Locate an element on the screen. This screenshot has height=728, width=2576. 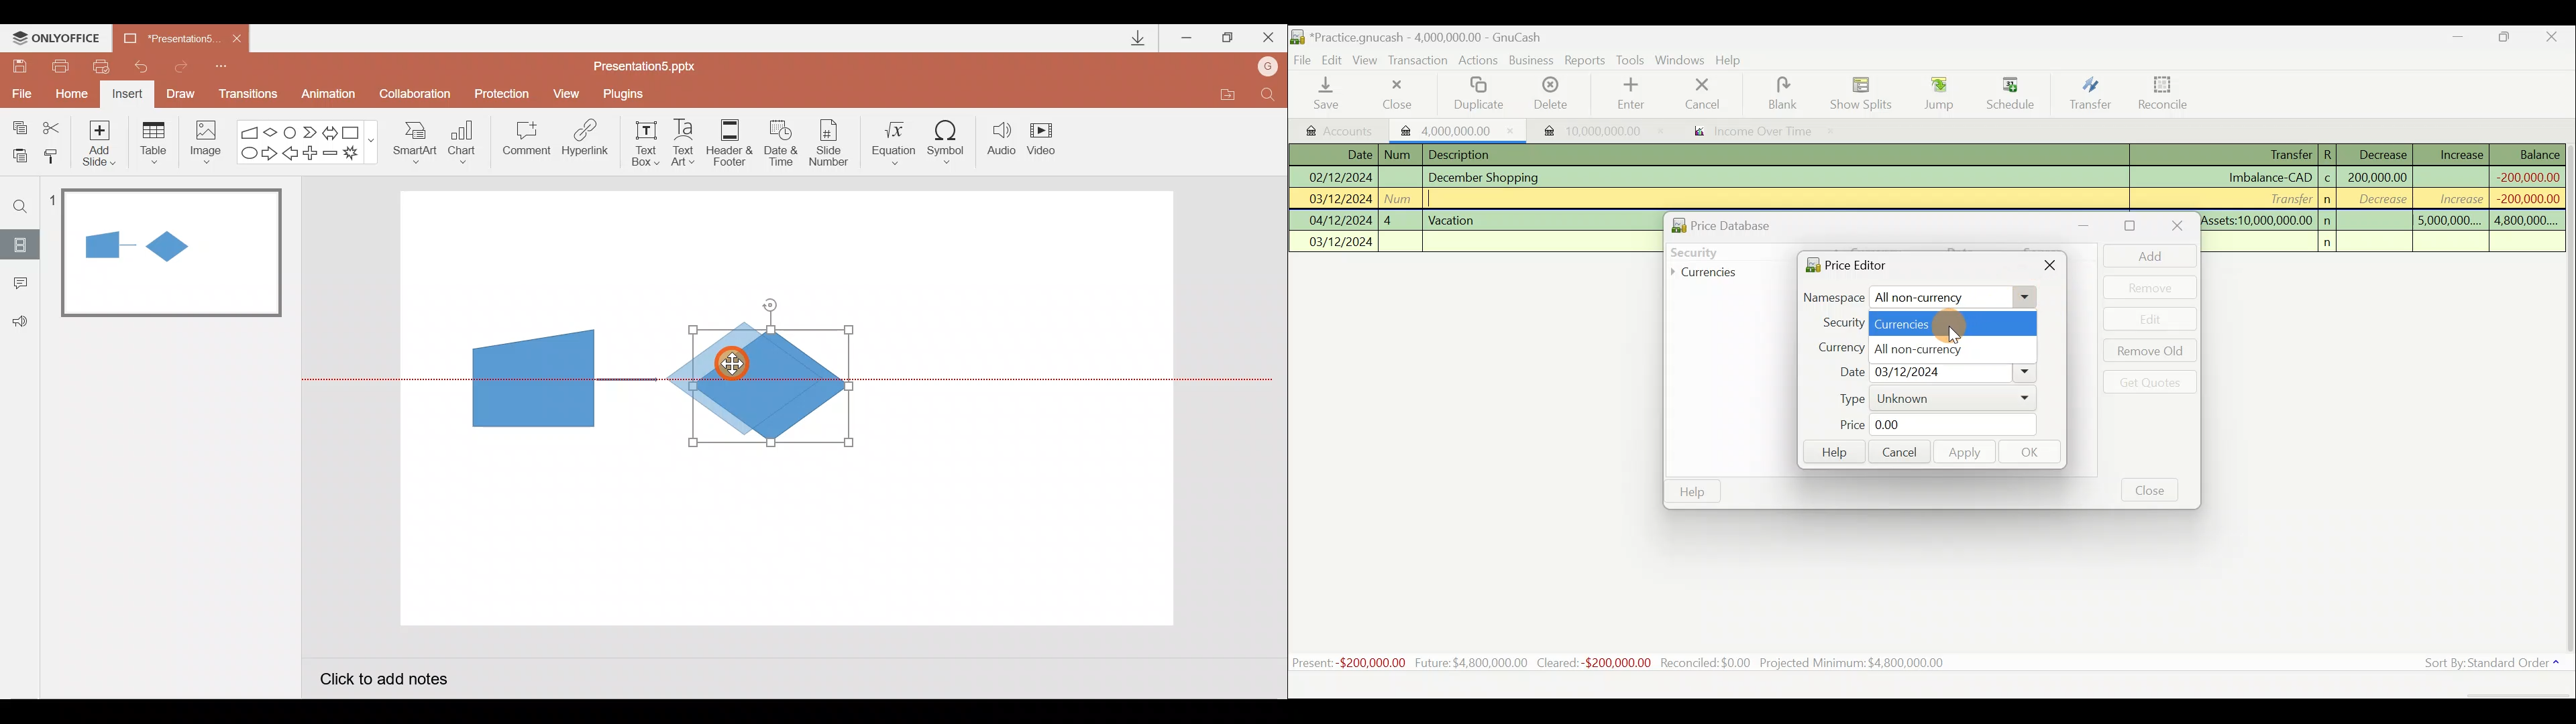
200,000,000 is located at coordinates (2376, 177).